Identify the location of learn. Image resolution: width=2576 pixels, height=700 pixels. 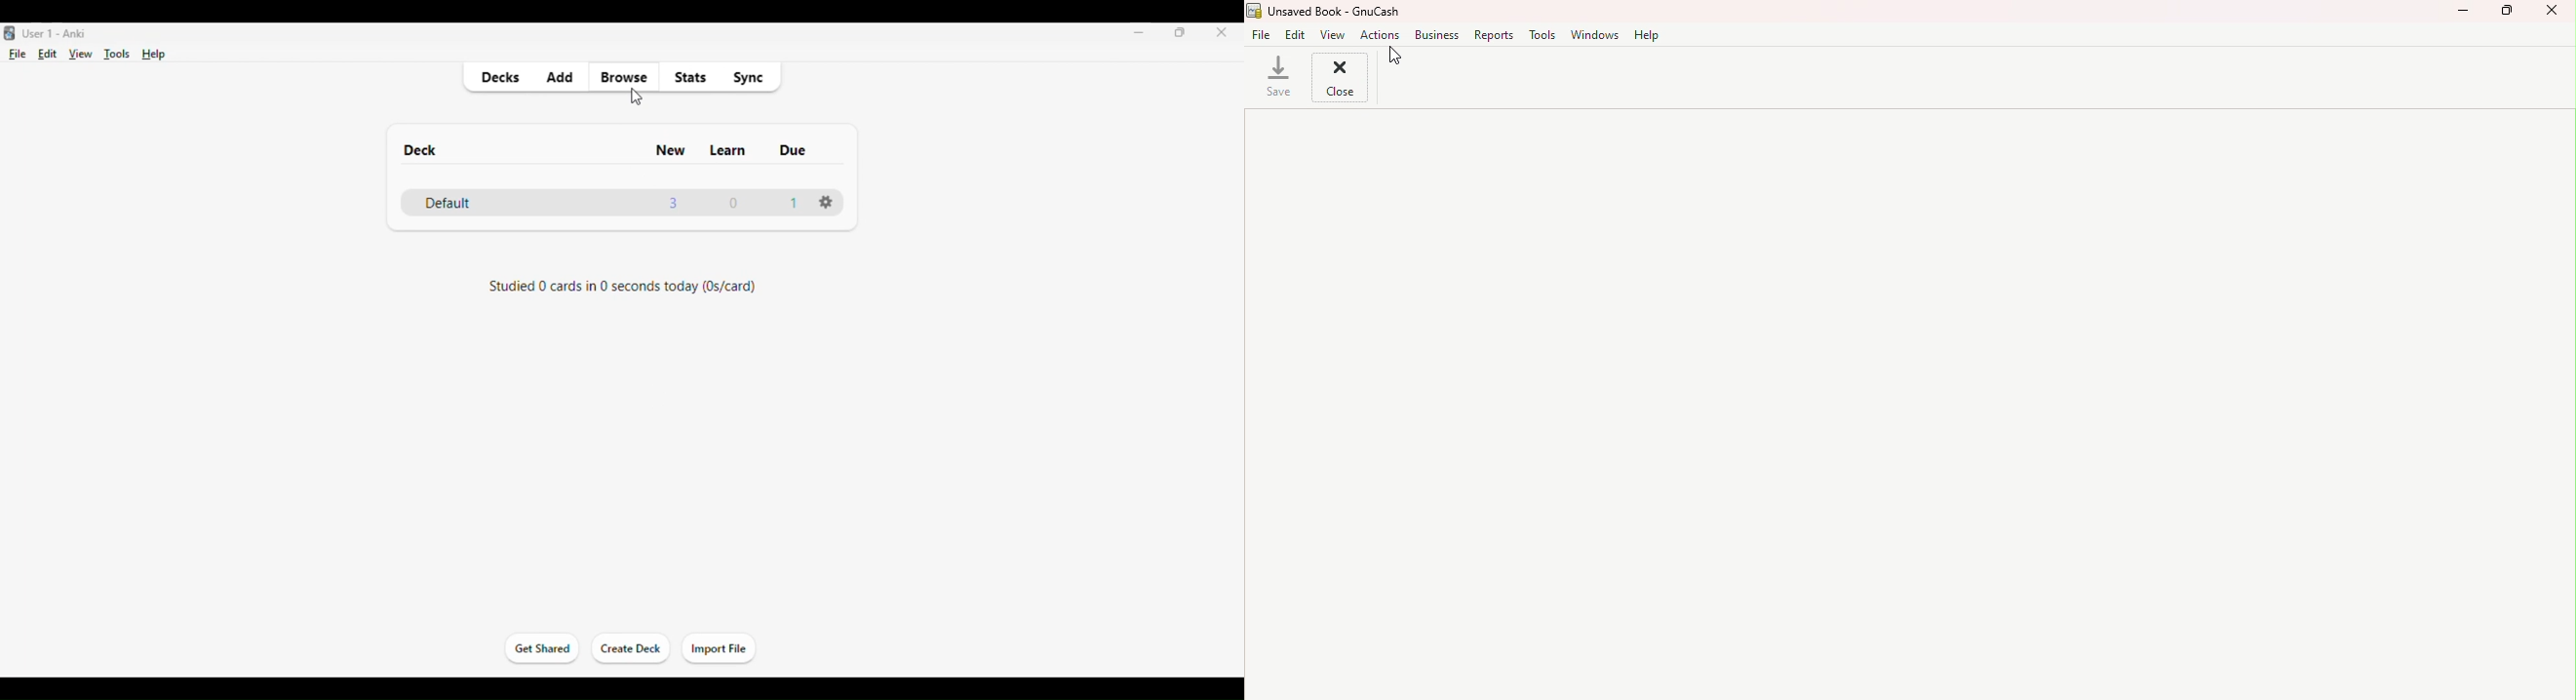
(728, 150).